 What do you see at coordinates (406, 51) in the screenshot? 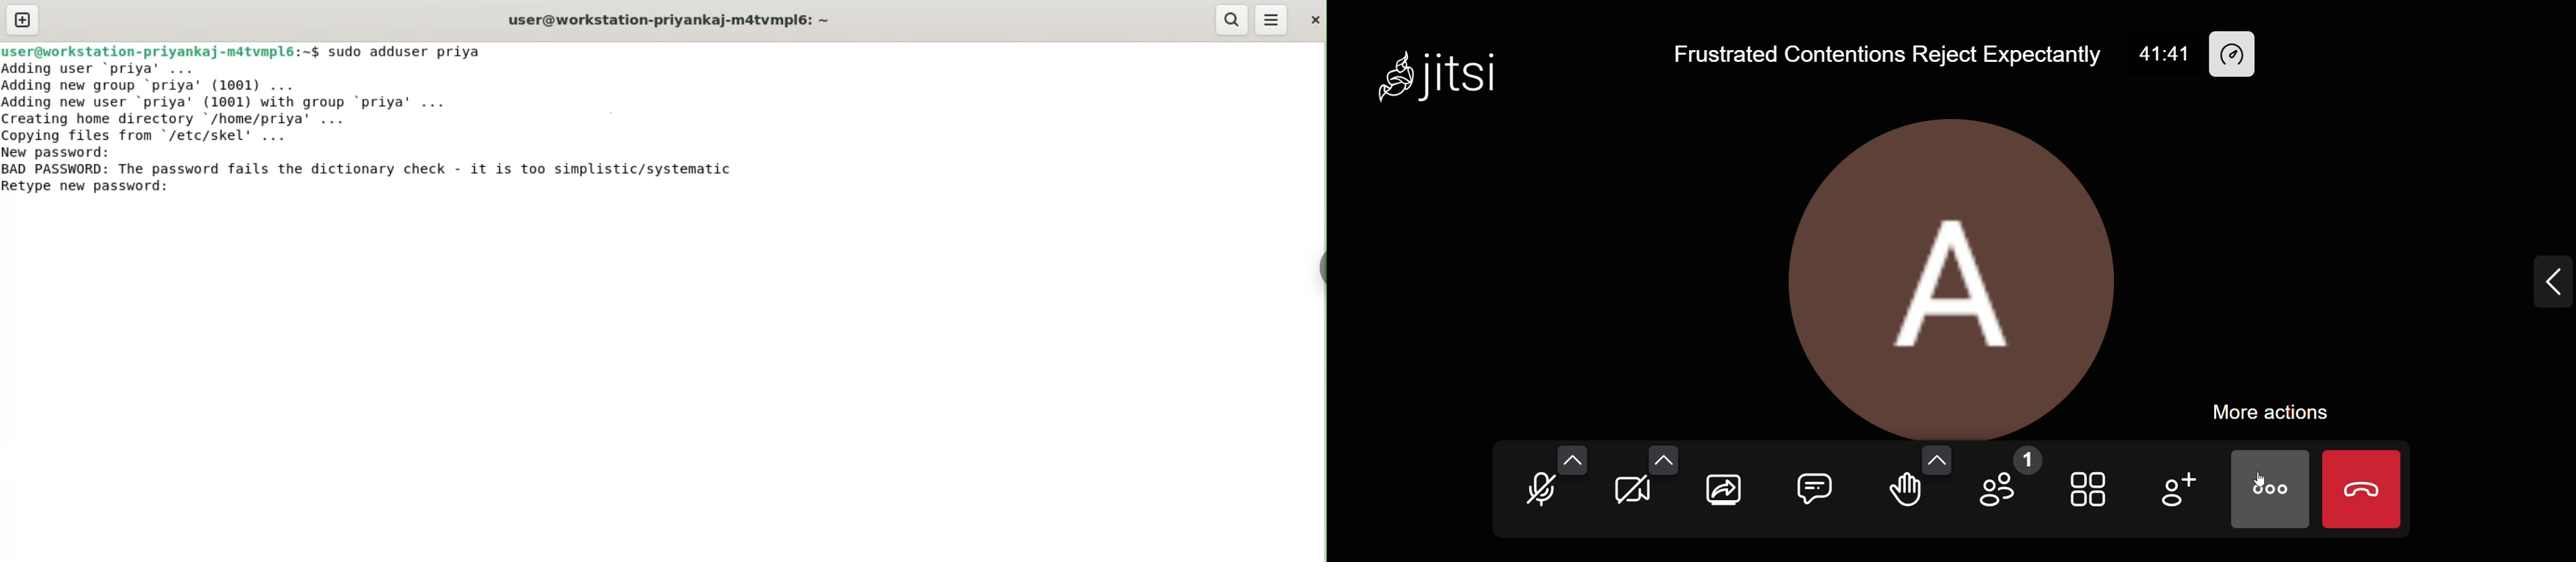
I see `sudo adduser priya` at bounding box center [406, 51].